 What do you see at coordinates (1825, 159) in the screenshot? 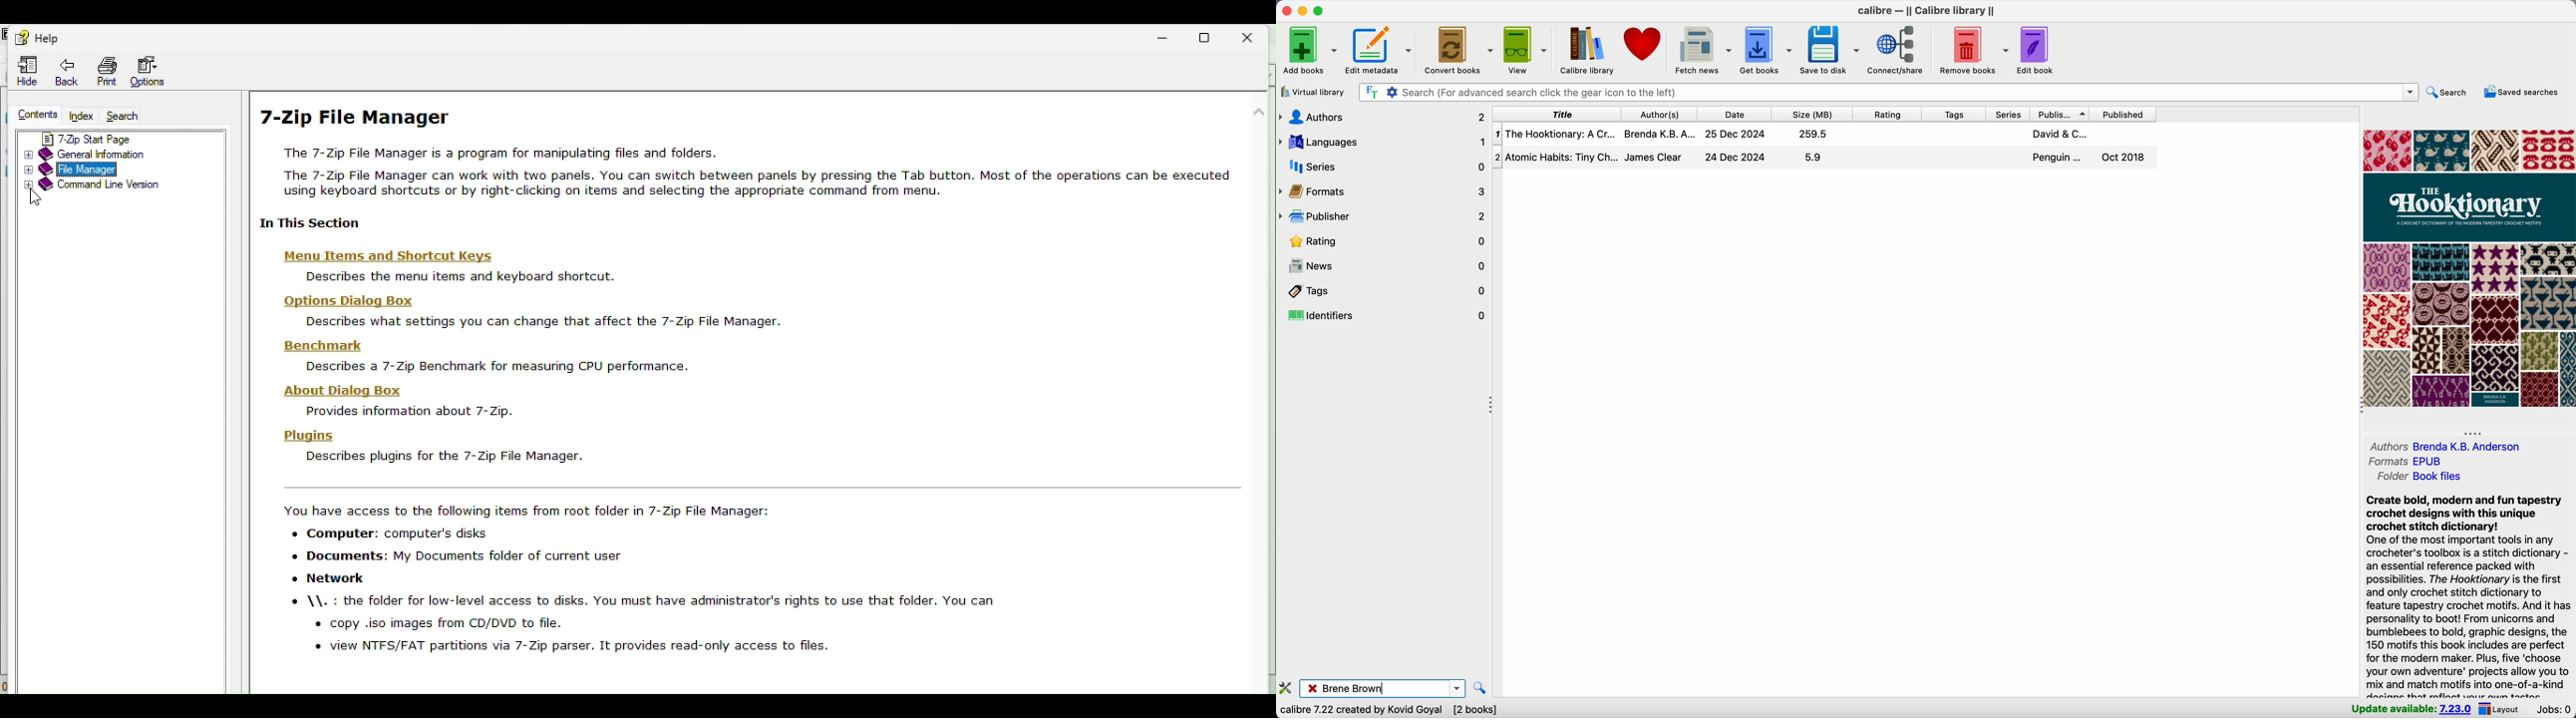
I see `second book` at bounding box center [1825, 159].